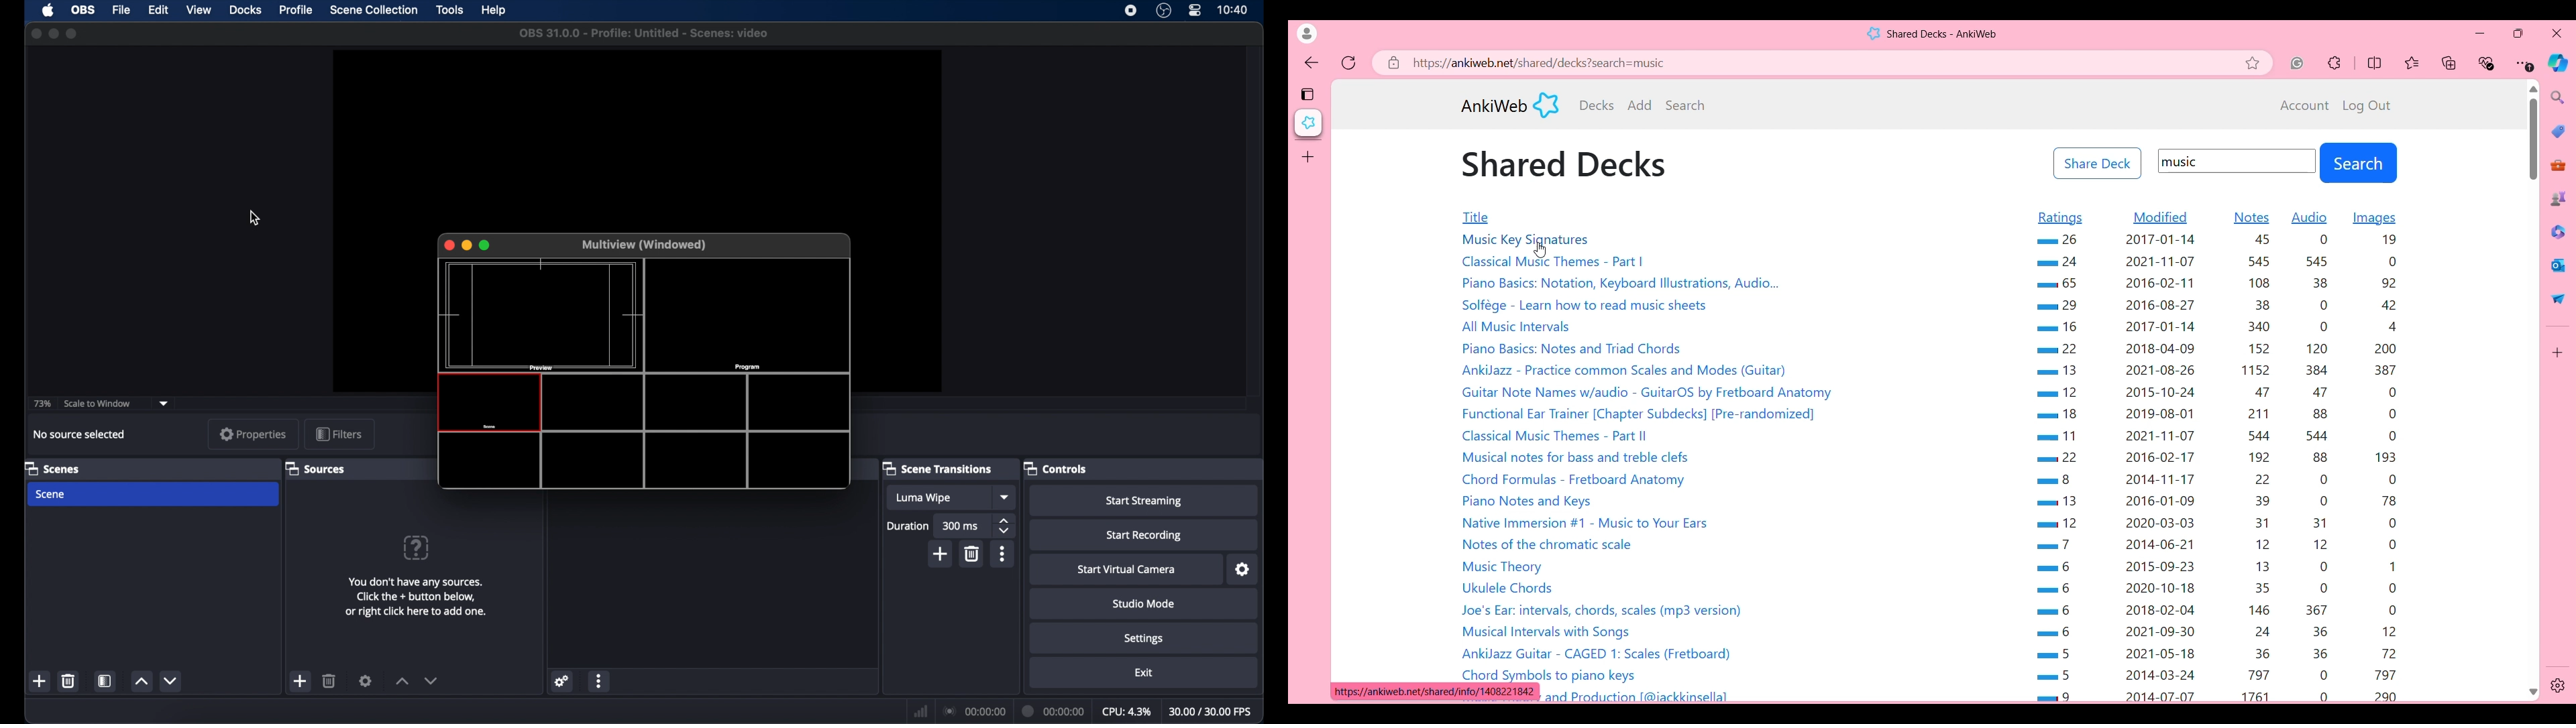 The image size is (2576, 728). I want to click on 10:40, so click(1233, 10).